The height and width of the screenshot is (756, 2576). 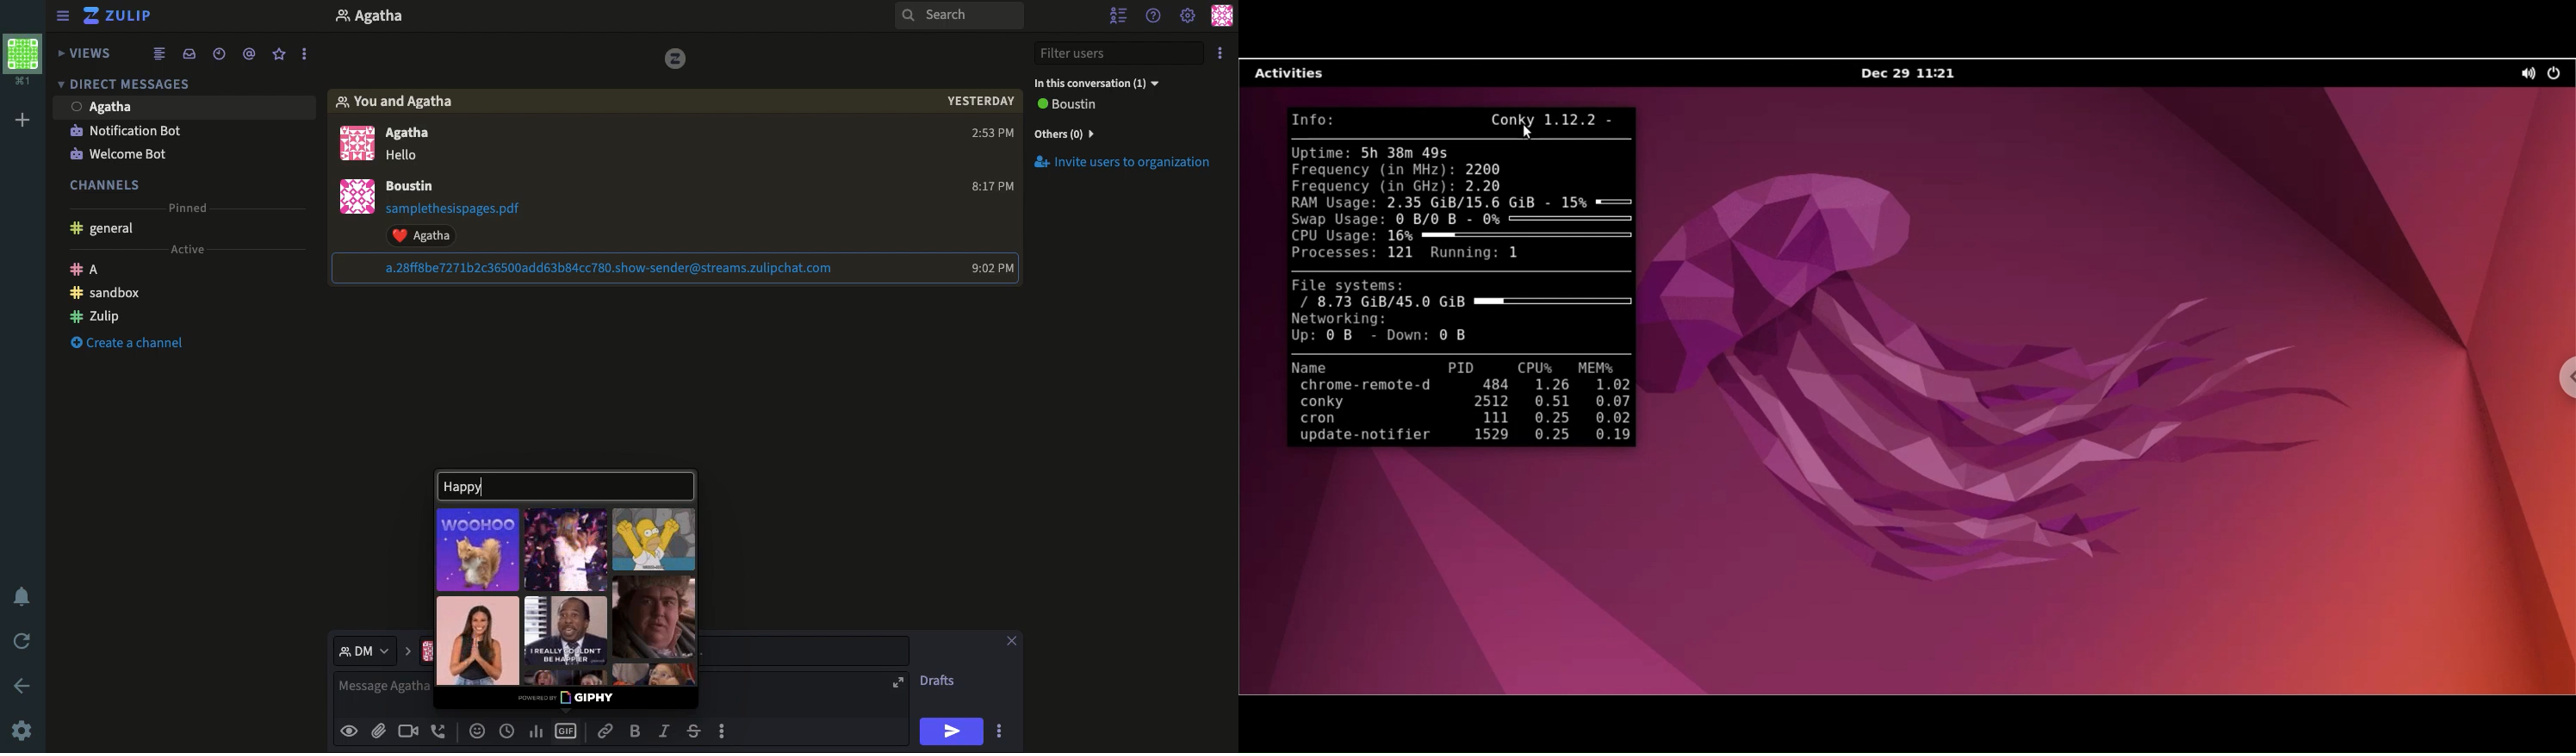 I want to click on You and user, so click(x=400, y=102).